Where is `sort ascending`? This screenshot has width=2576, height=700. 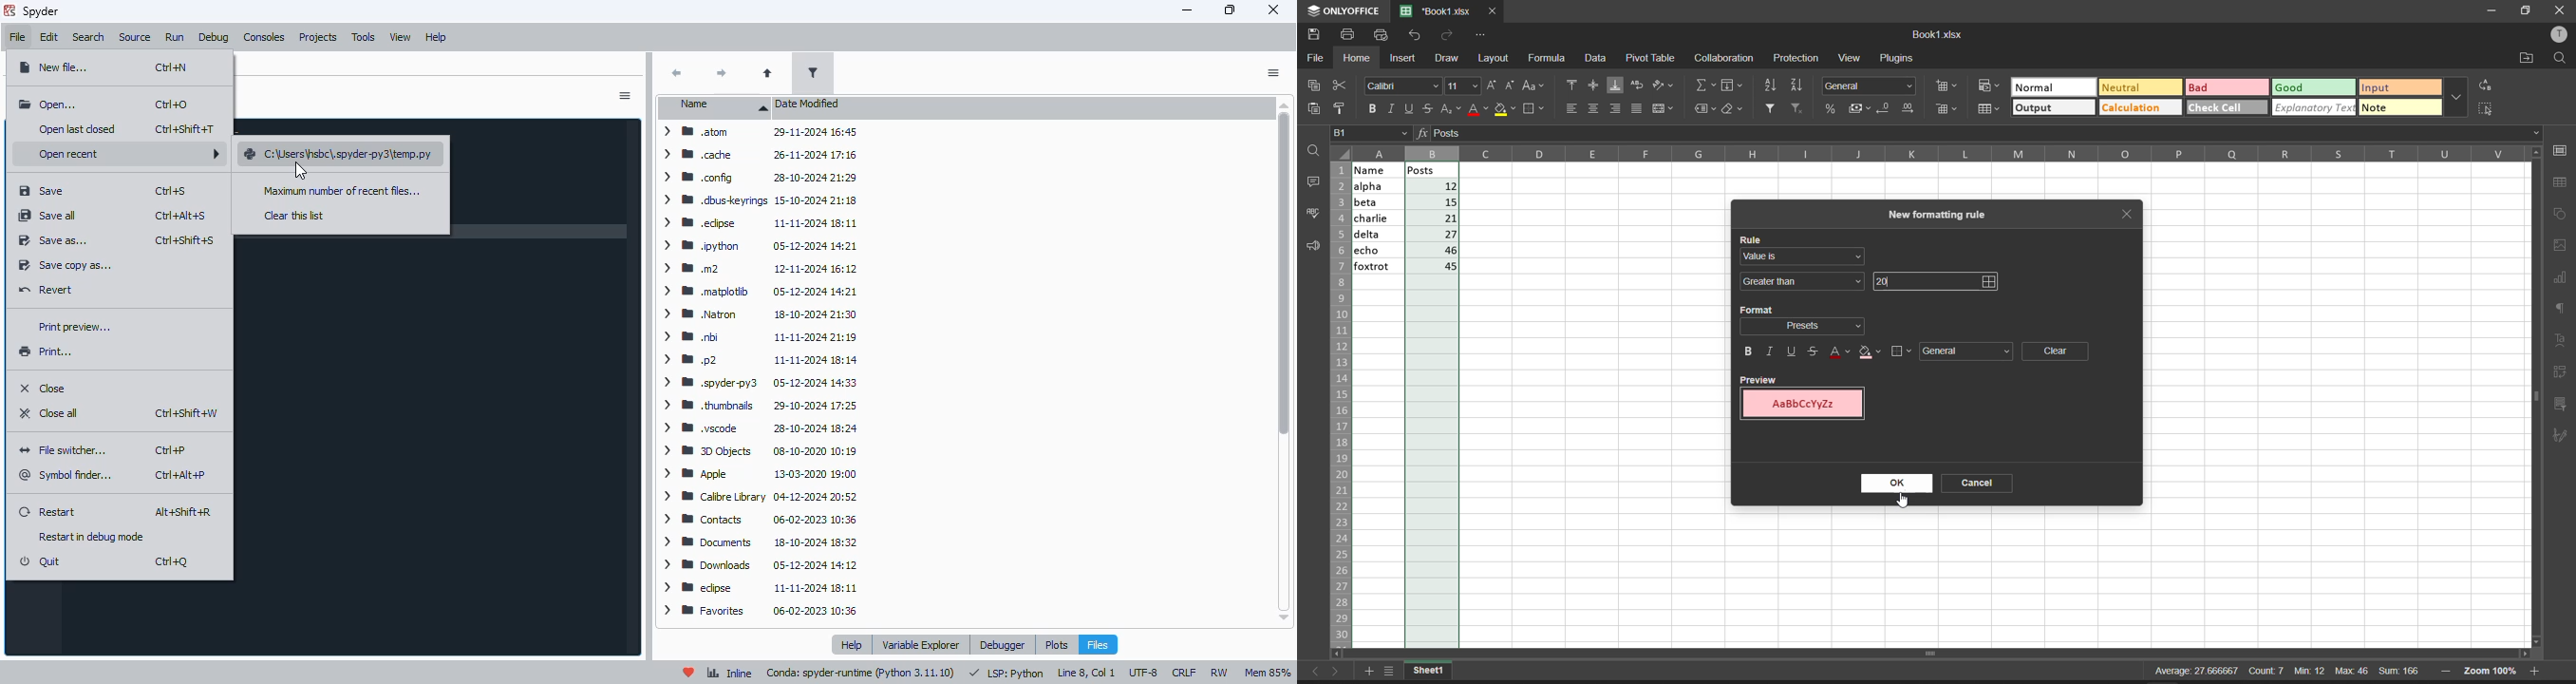 sort ascending is located at coordinates (1770, 85).